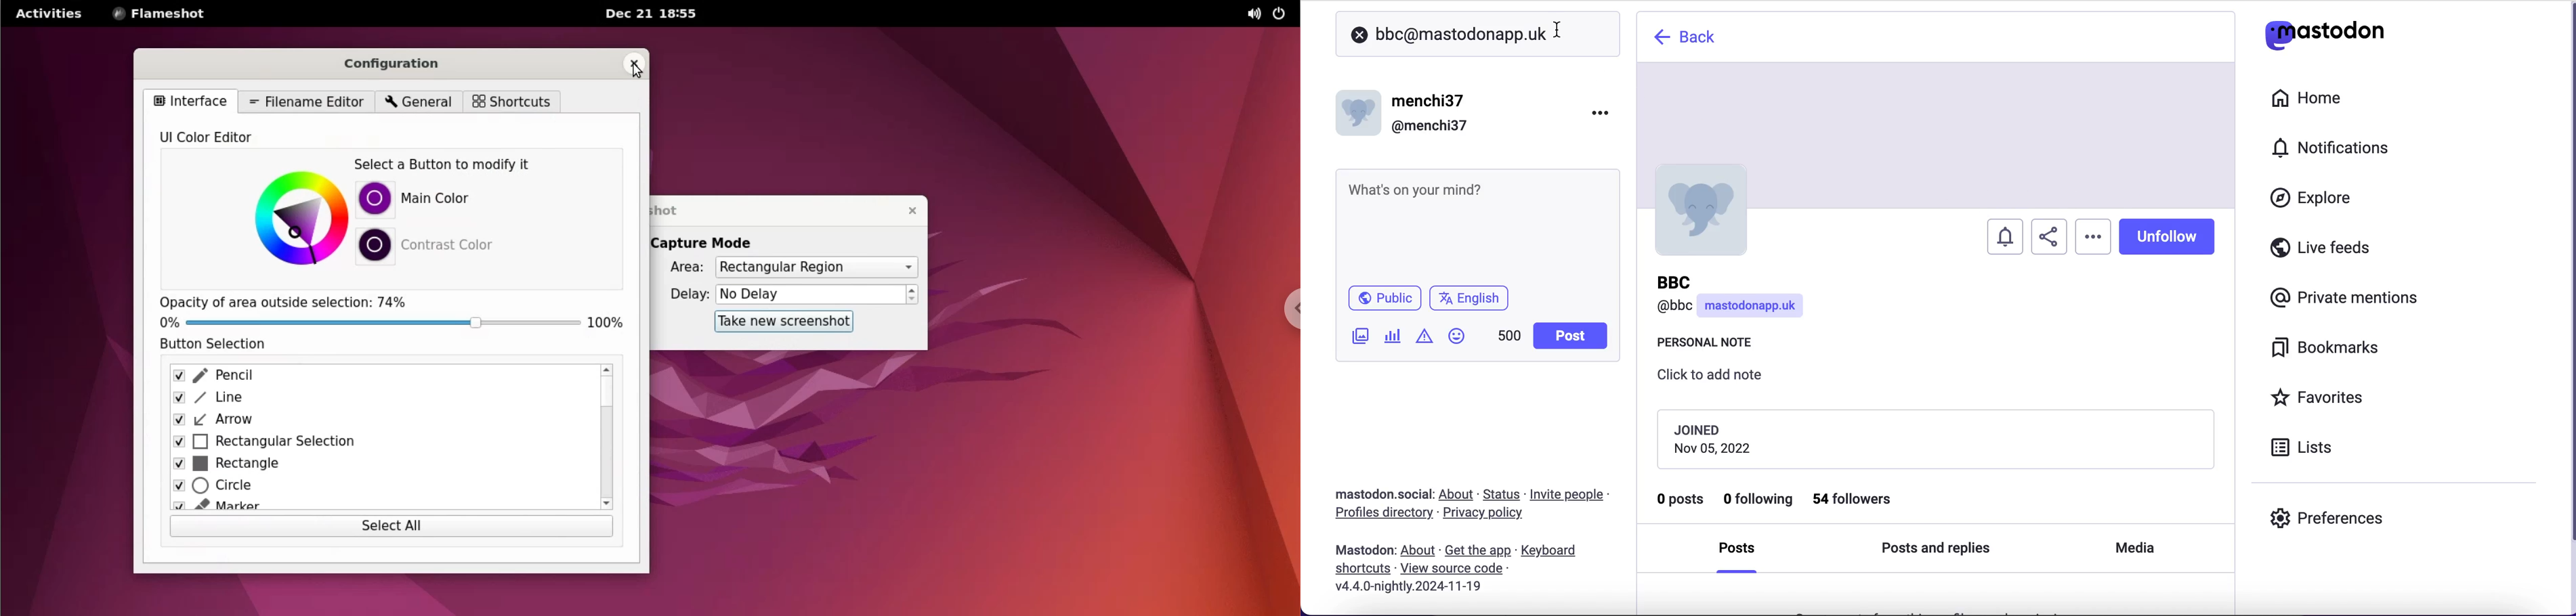  What do you see at coordinates (1710, 345) in the screenshot?
I see `personal note` at bounding box center [1710, 345].